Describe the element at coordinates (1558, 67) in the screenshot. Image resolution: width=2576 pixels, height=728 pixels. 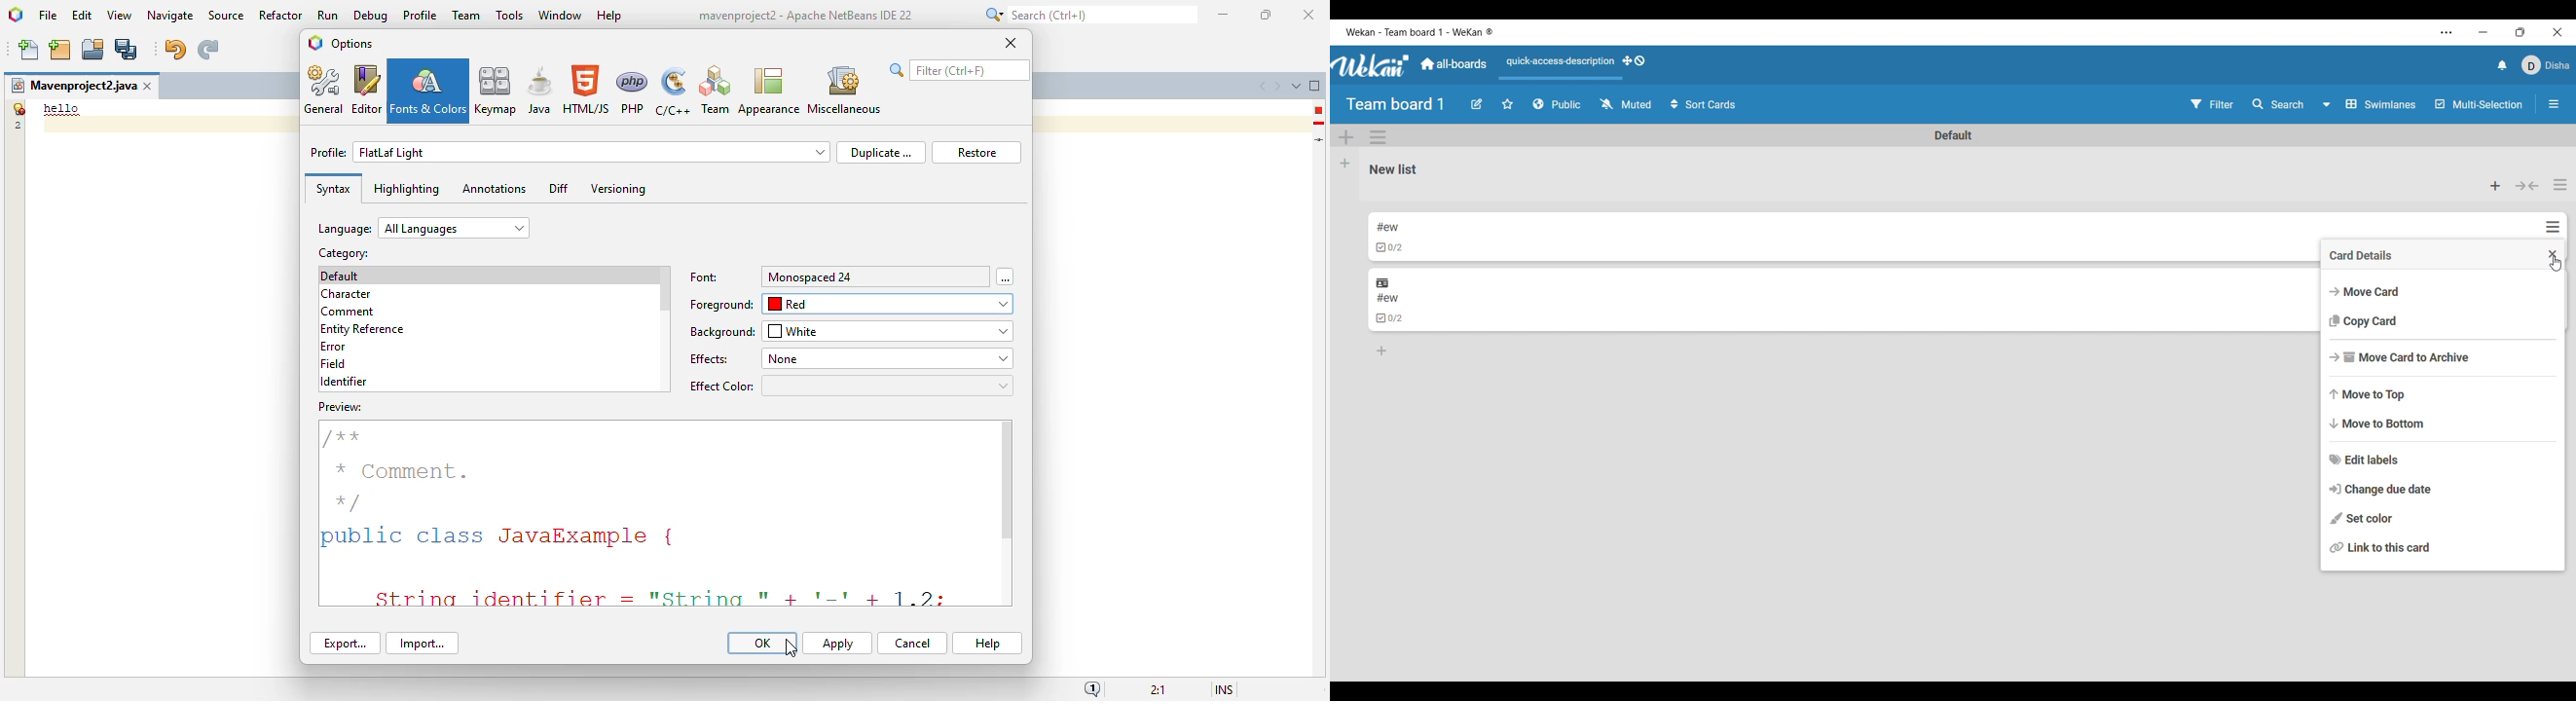
I see `Quick access description` at that location.